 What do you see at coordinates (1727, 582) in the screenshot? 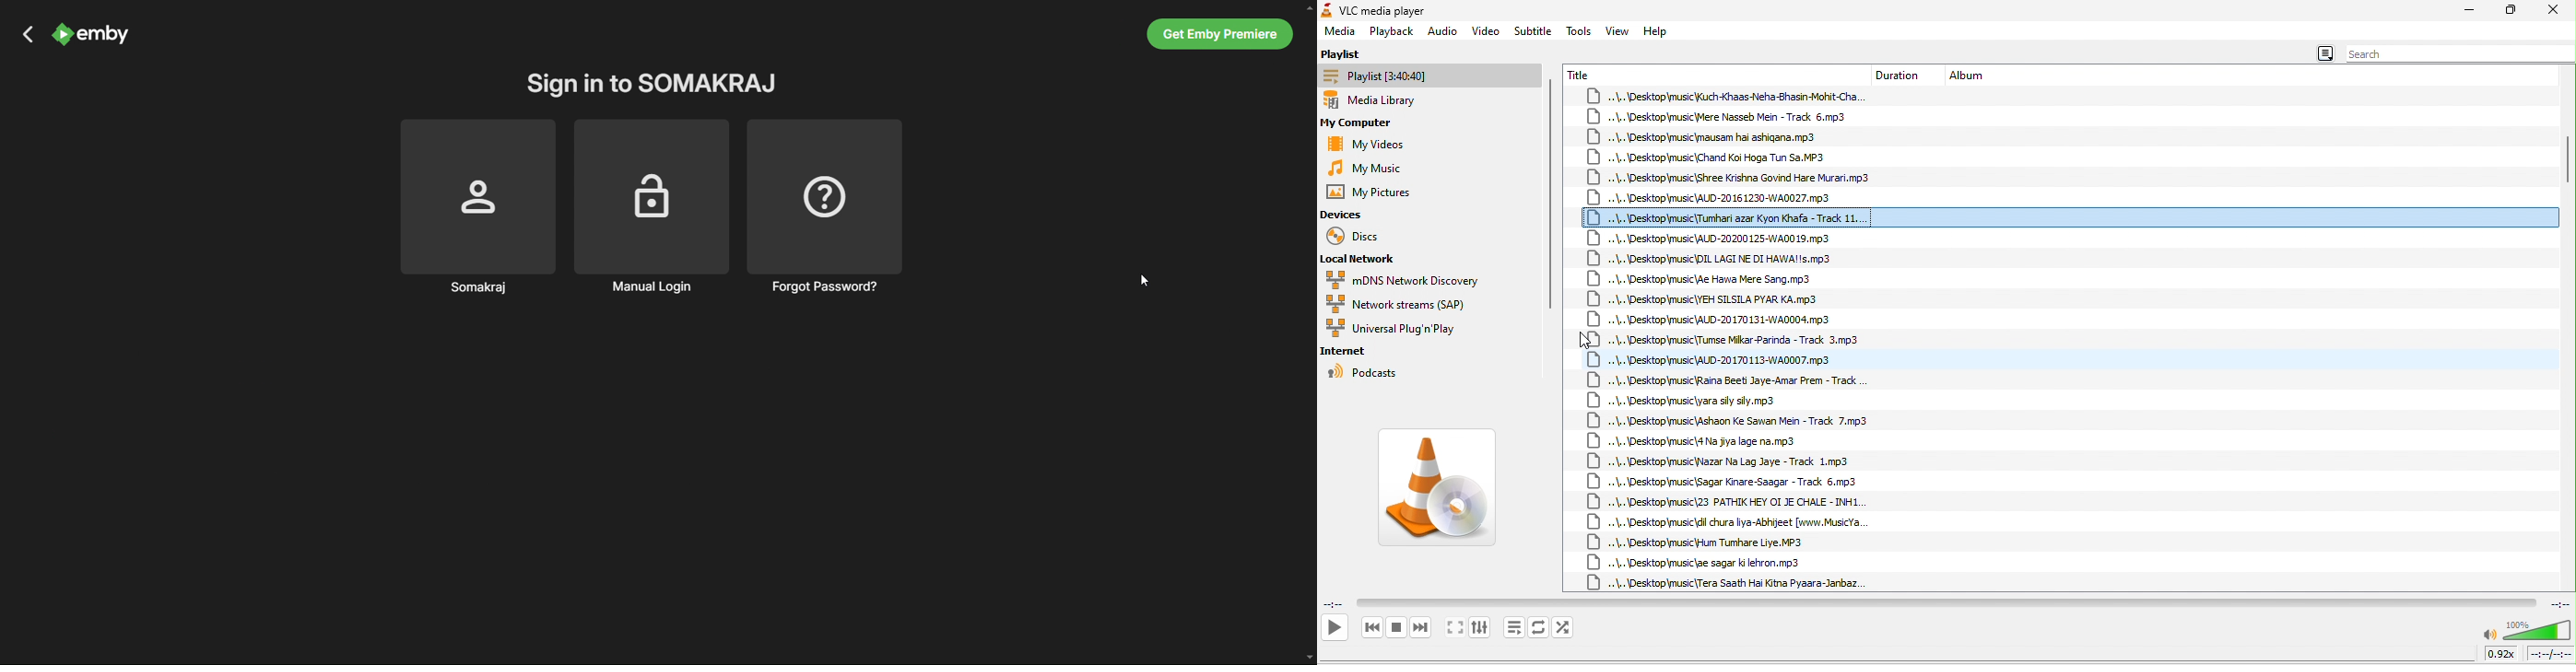
I see `..\..\Desktop\music {Tera Saath Hai Kitna Pyaara-Janbaz.` at bounding box center [1727, 582].